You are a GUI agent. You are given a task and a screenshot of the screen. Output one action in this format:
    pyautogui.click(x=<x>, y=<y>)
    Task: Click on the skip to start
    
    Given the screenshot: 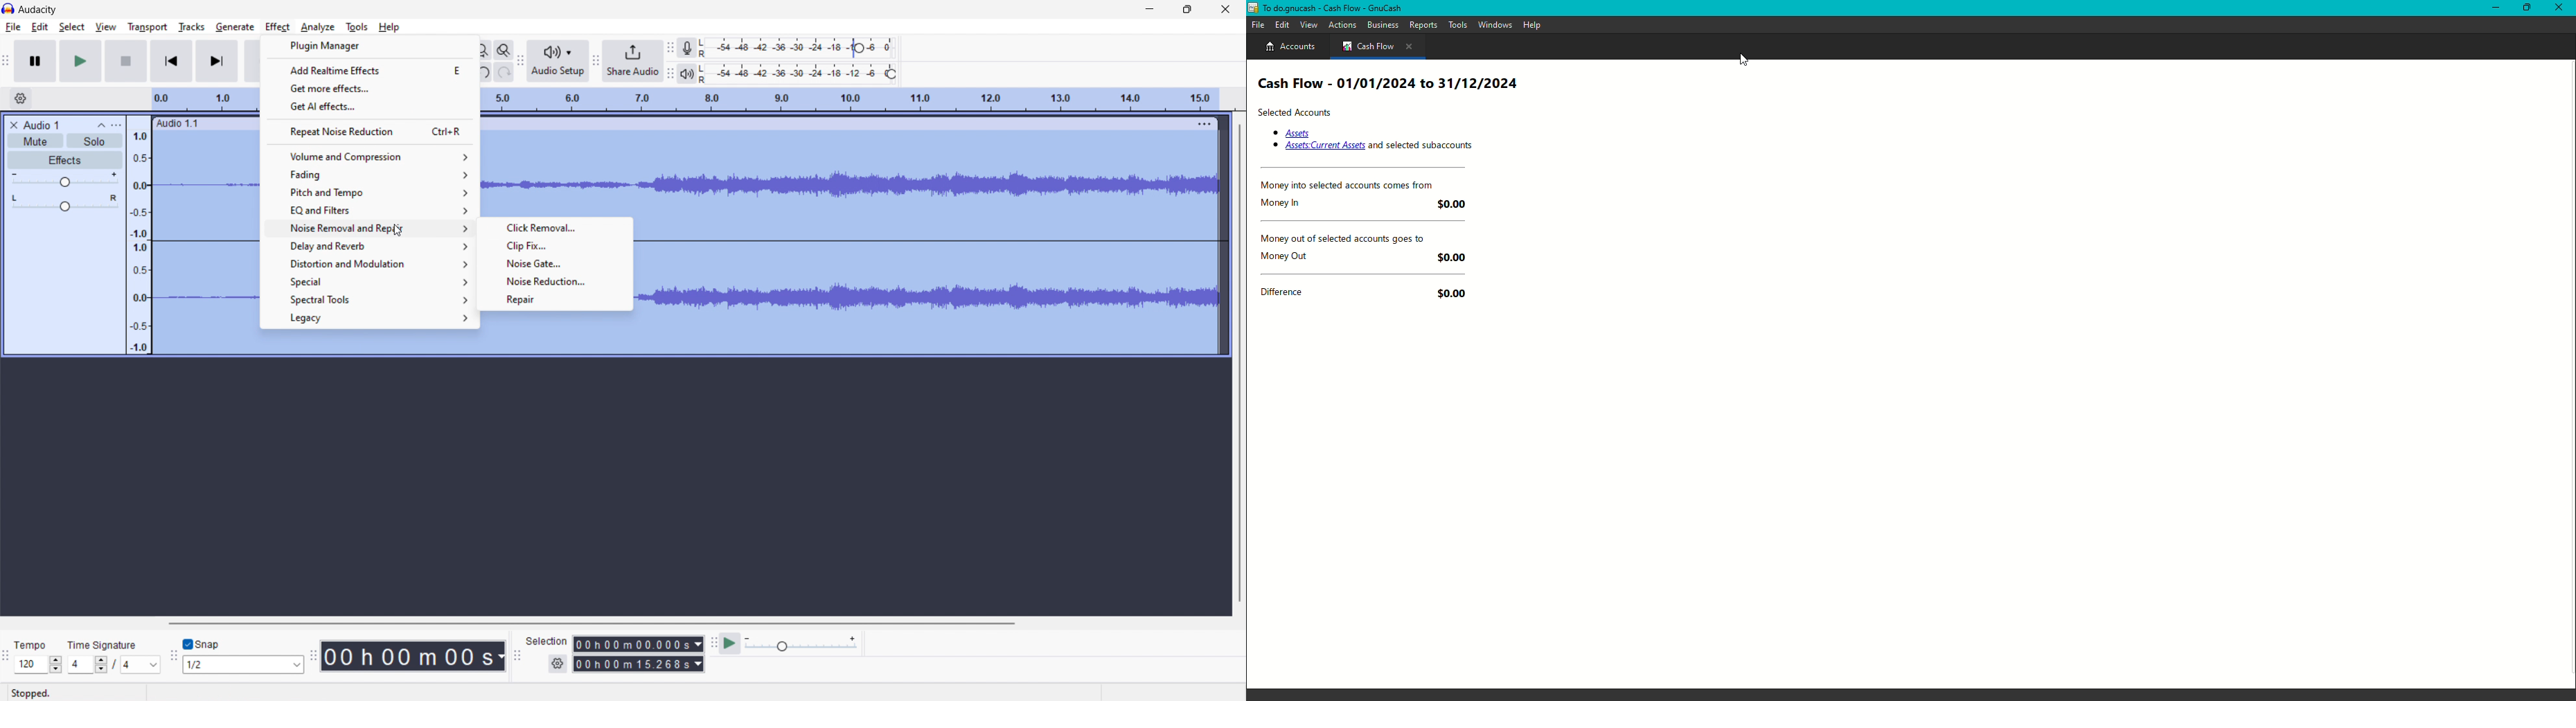 What is the action you would take?
    pyautogui.click(x=171, y=61)
    